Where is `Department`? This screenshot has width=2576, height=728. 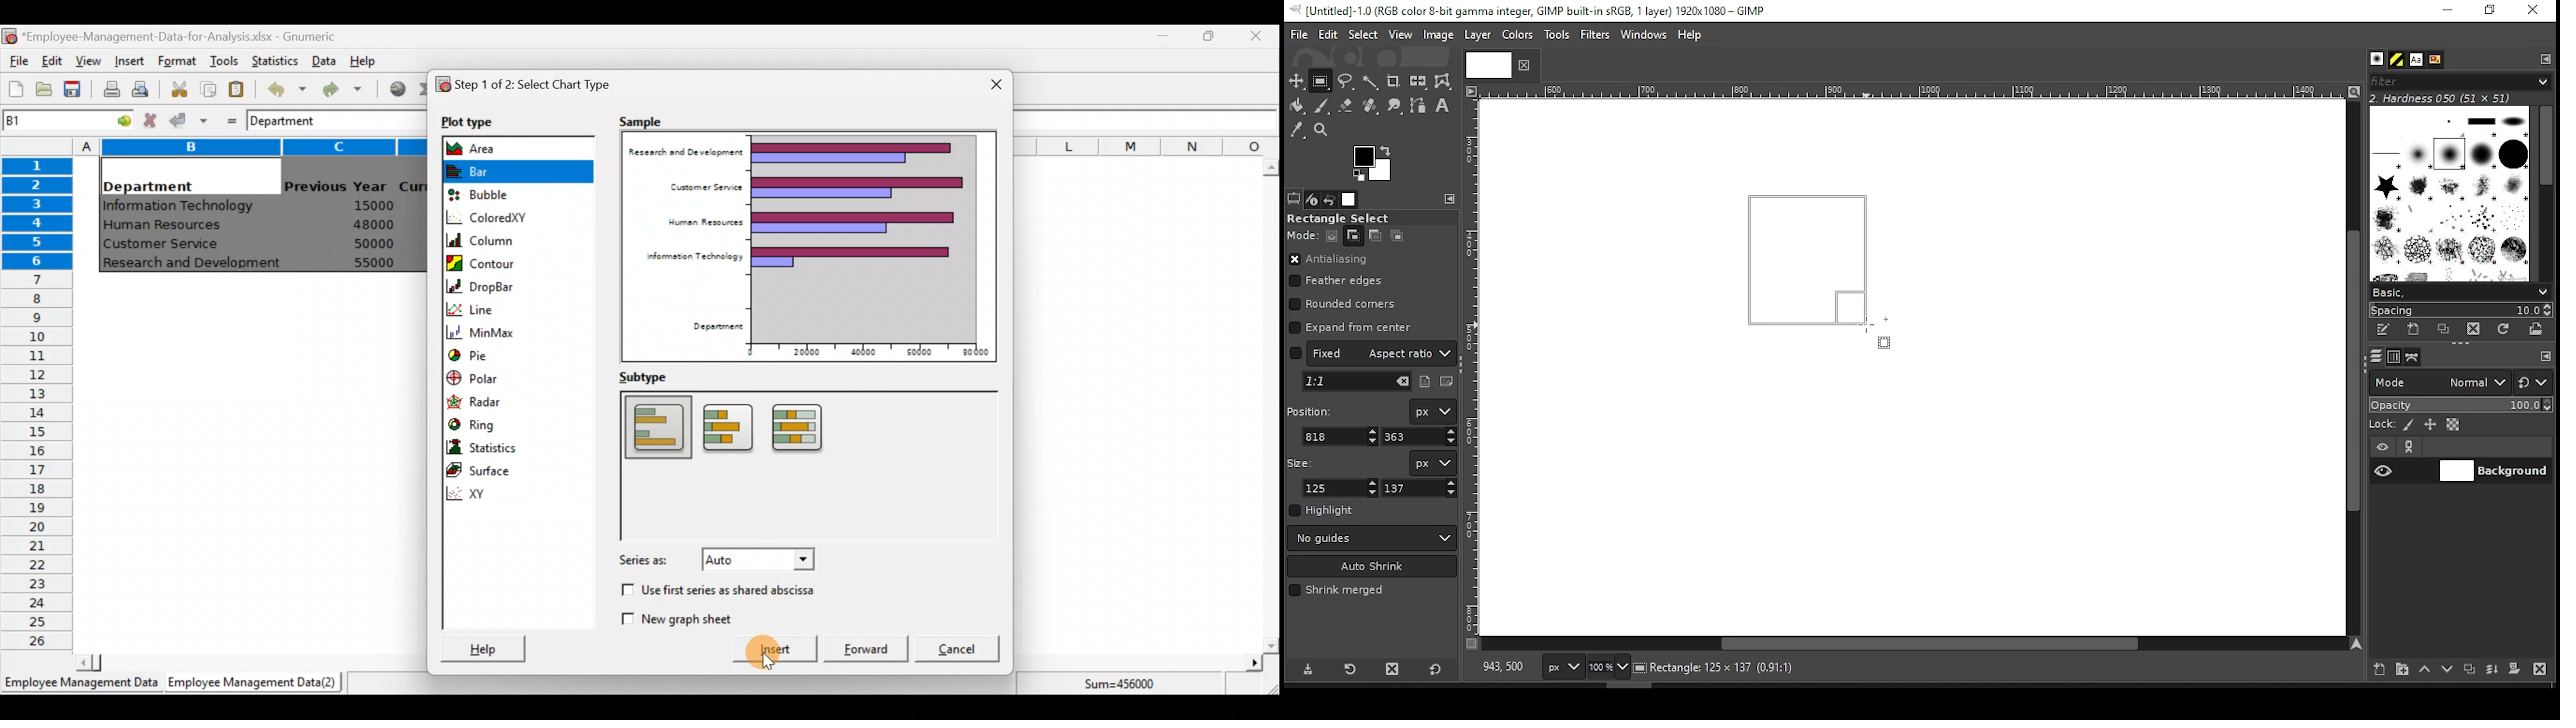
Department is located at coordinates (291, 120).